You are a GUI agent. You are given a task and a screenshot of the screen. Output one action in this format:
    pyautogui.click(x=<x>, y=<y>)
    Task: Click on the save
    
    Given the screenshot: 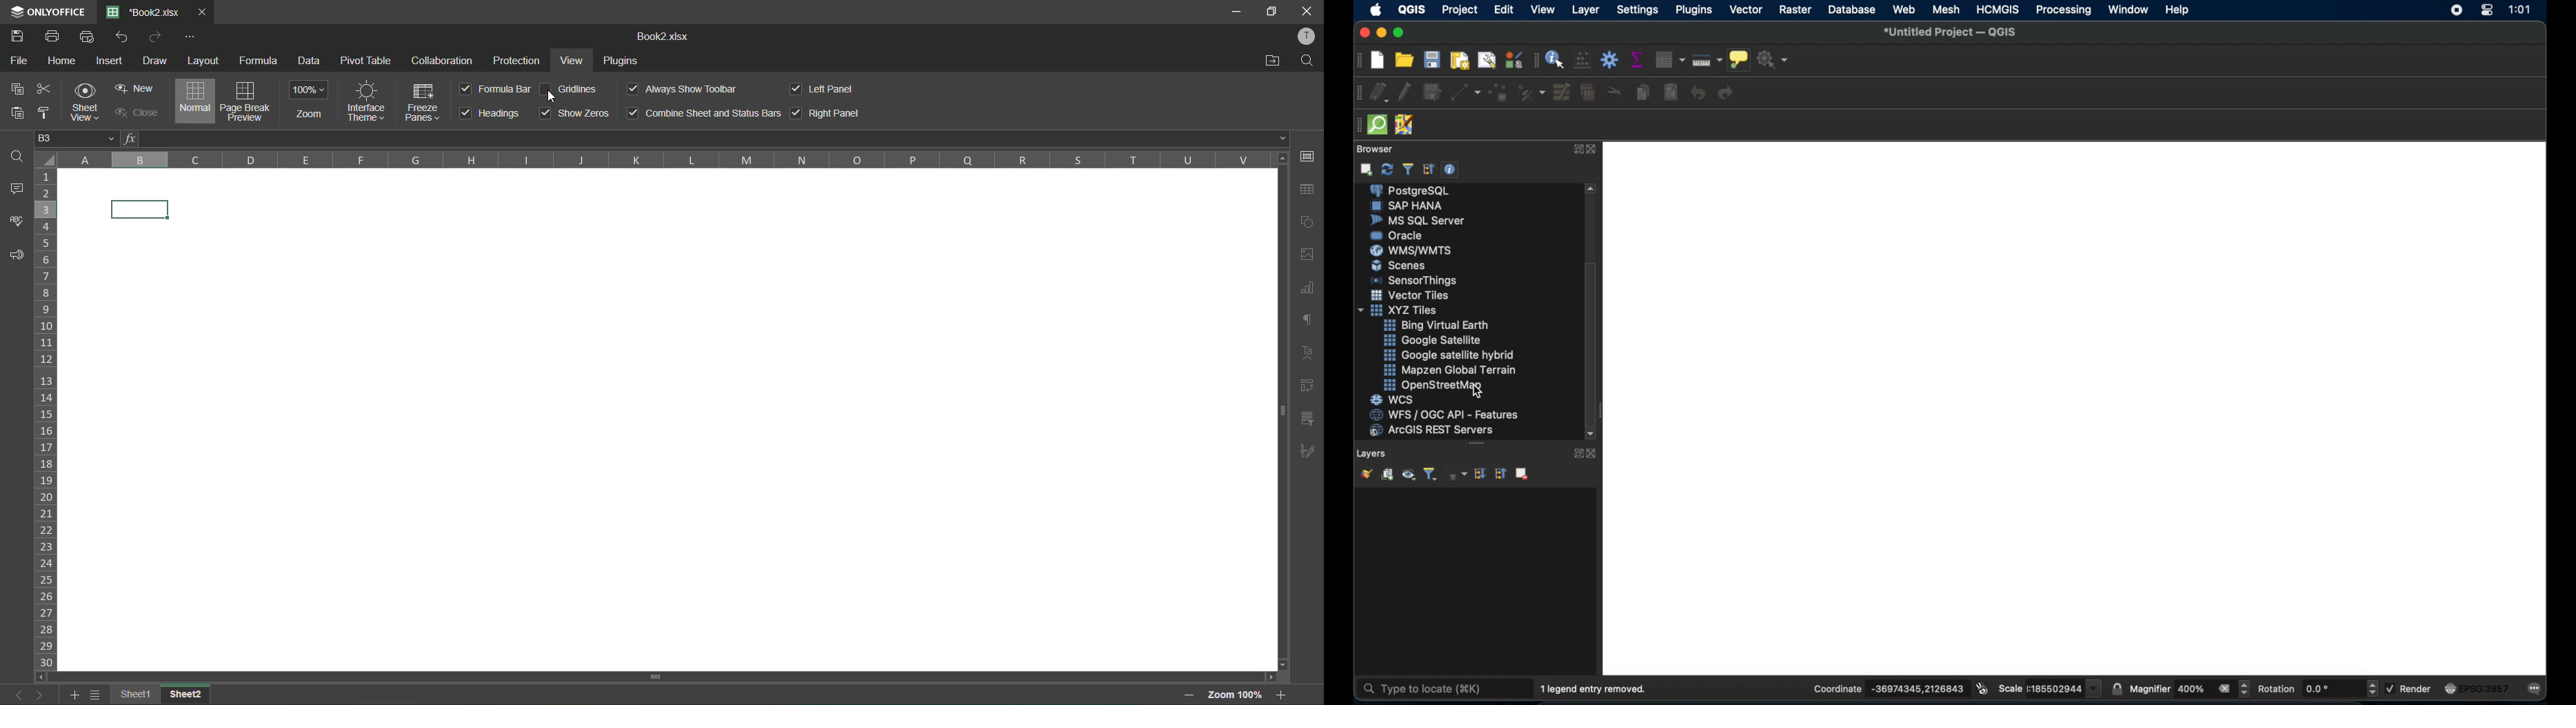 What is the action you would take?
    pyautogui.click(x=19, y=37)
    